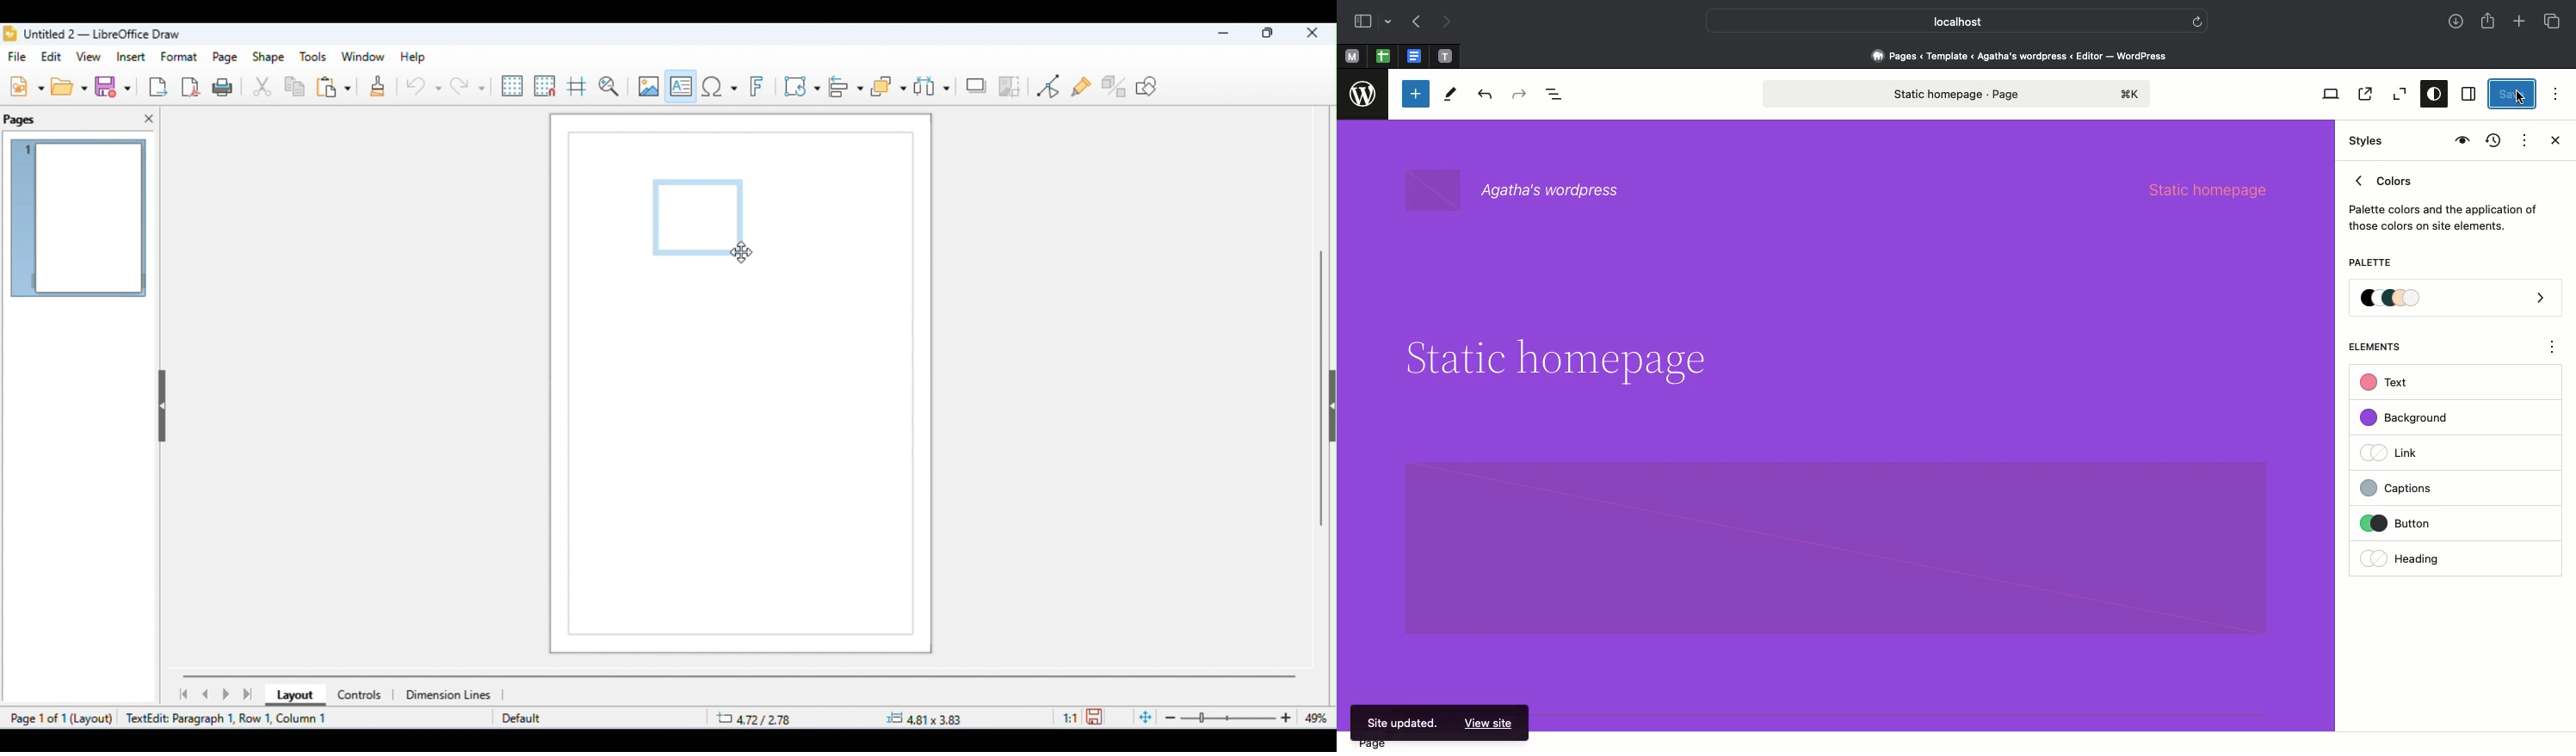  Describe the element at coordinates (701, 219) in the screenshot. I see `text box appeared` at that location.